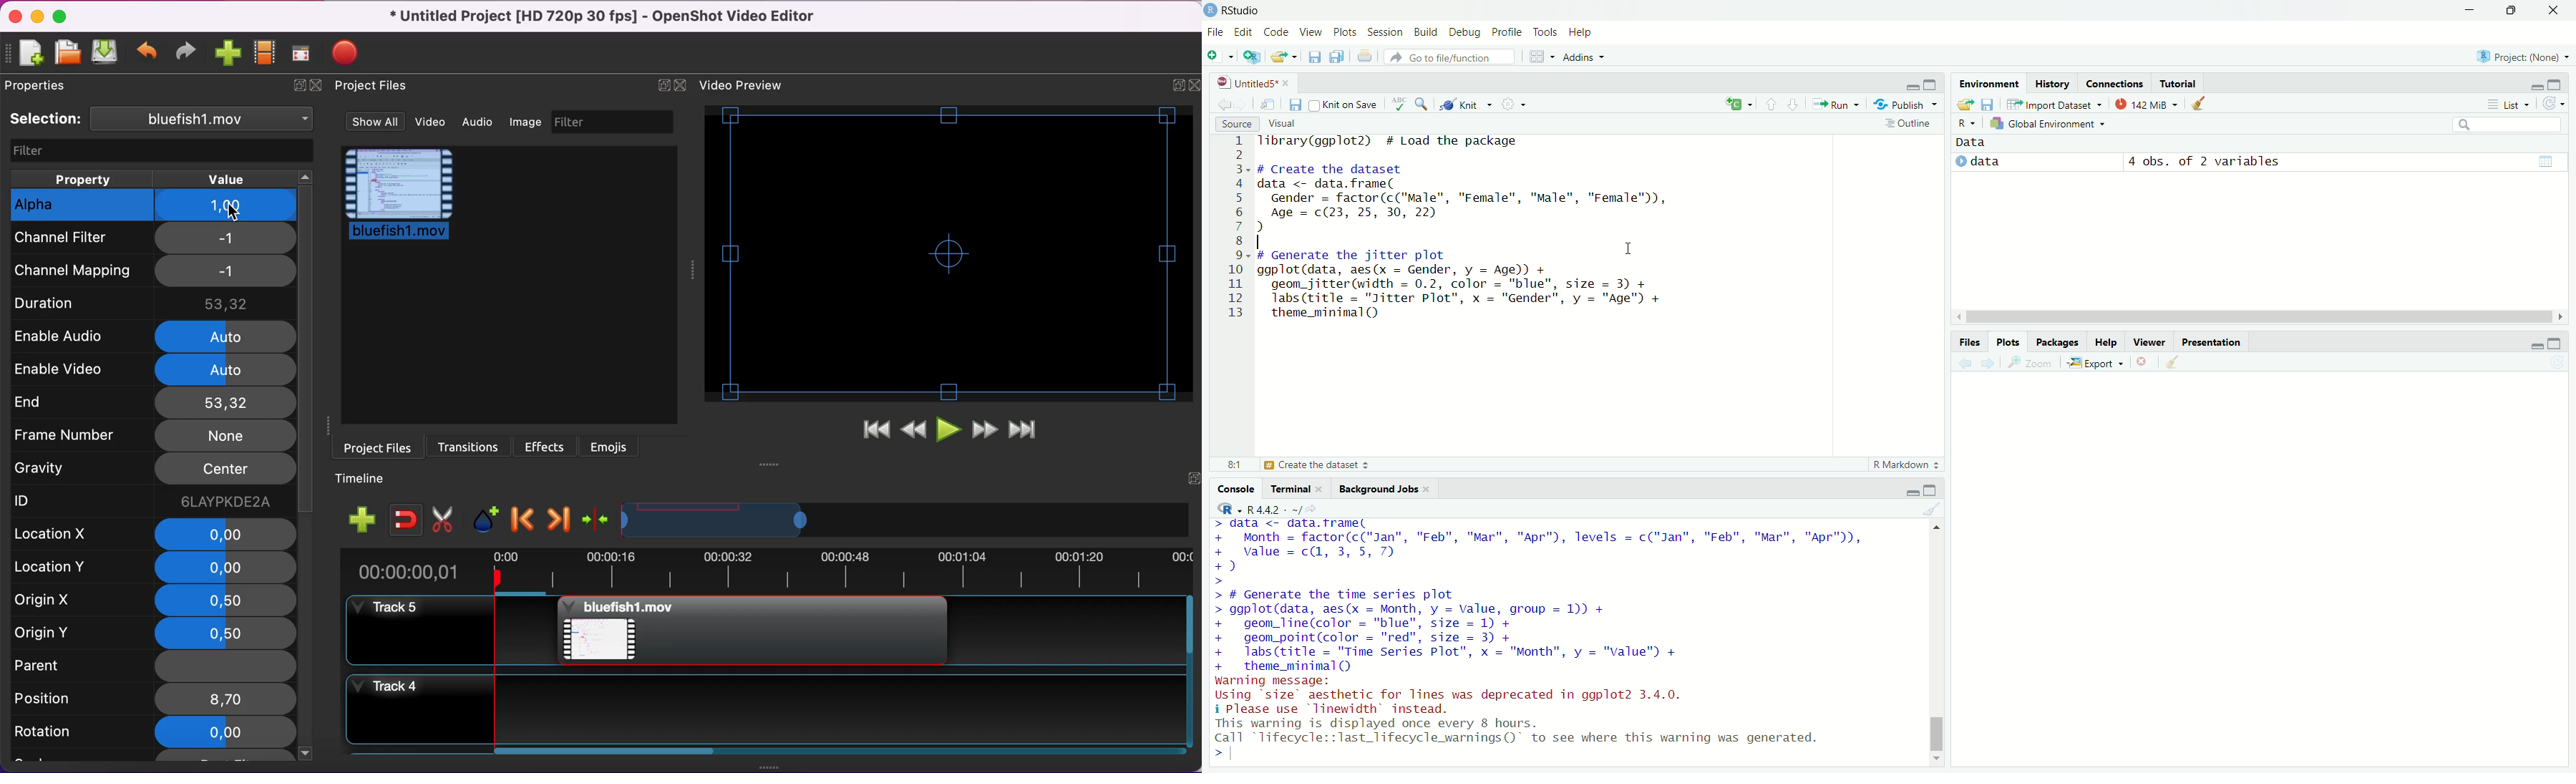 This screenshot has height=784, width=2576. I want to click on knit on save, so click(1346, 104).